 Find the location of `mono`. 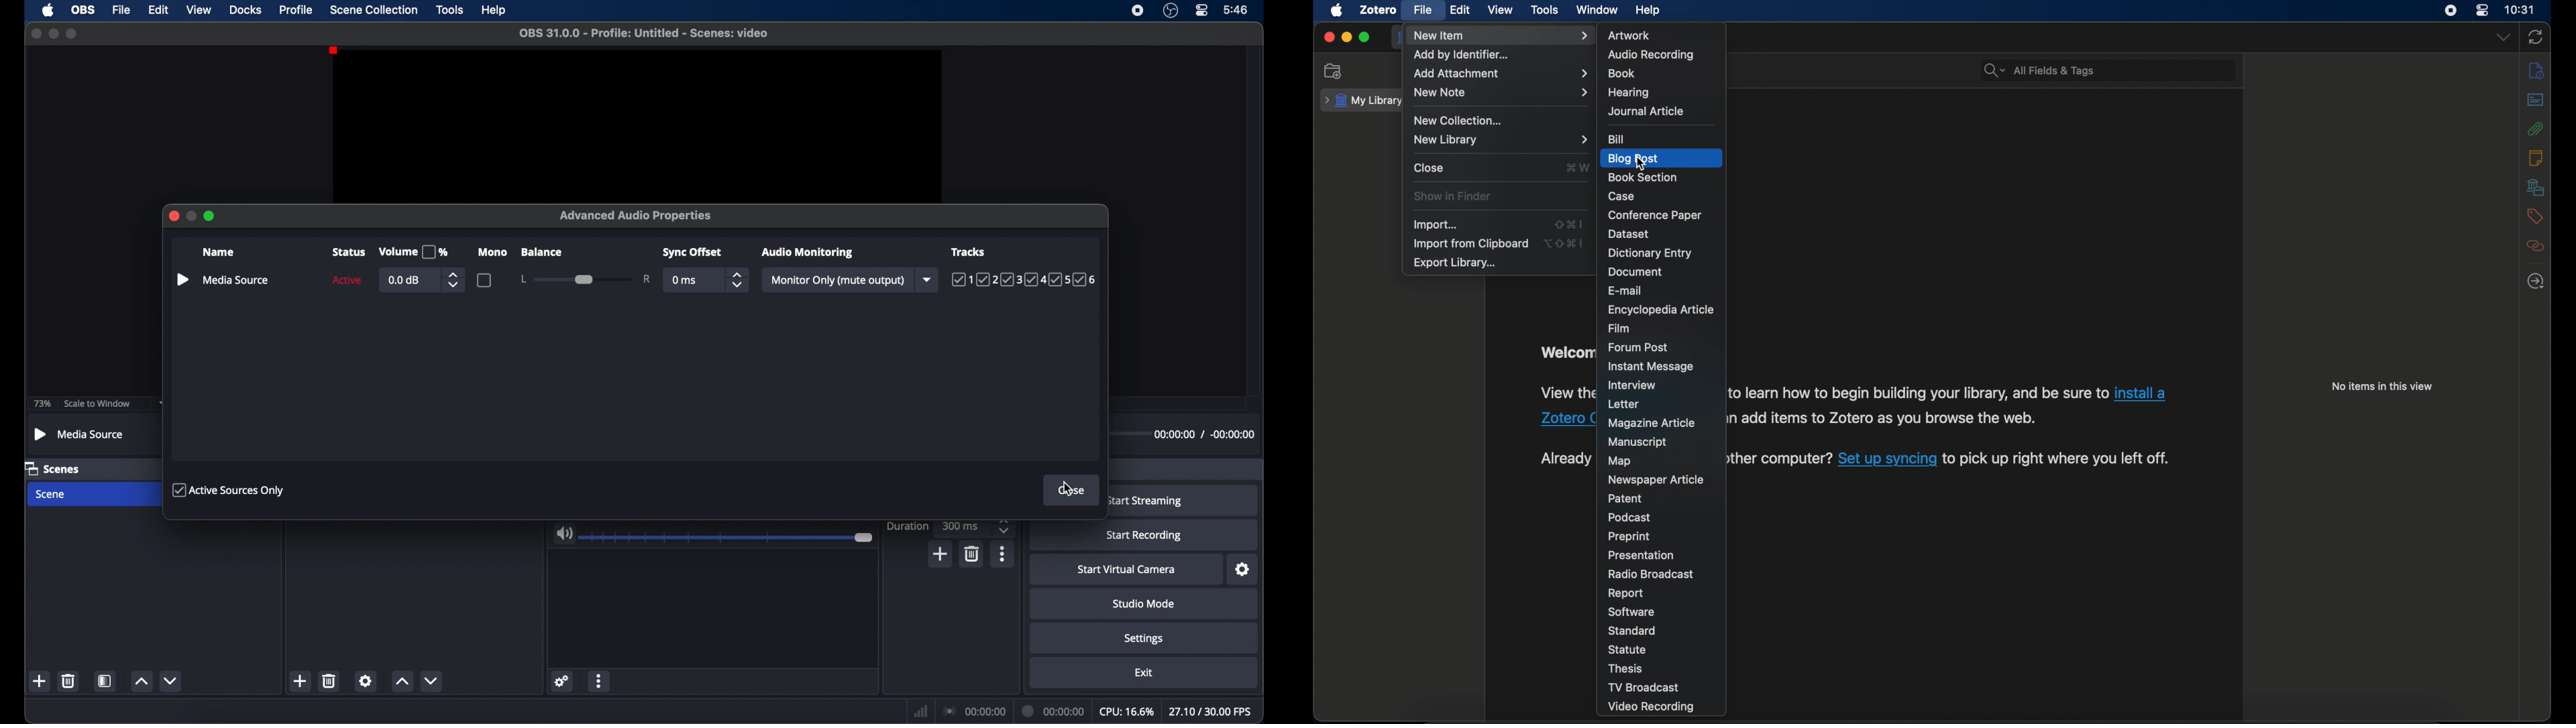

mono is located at coordinates (494, 252).